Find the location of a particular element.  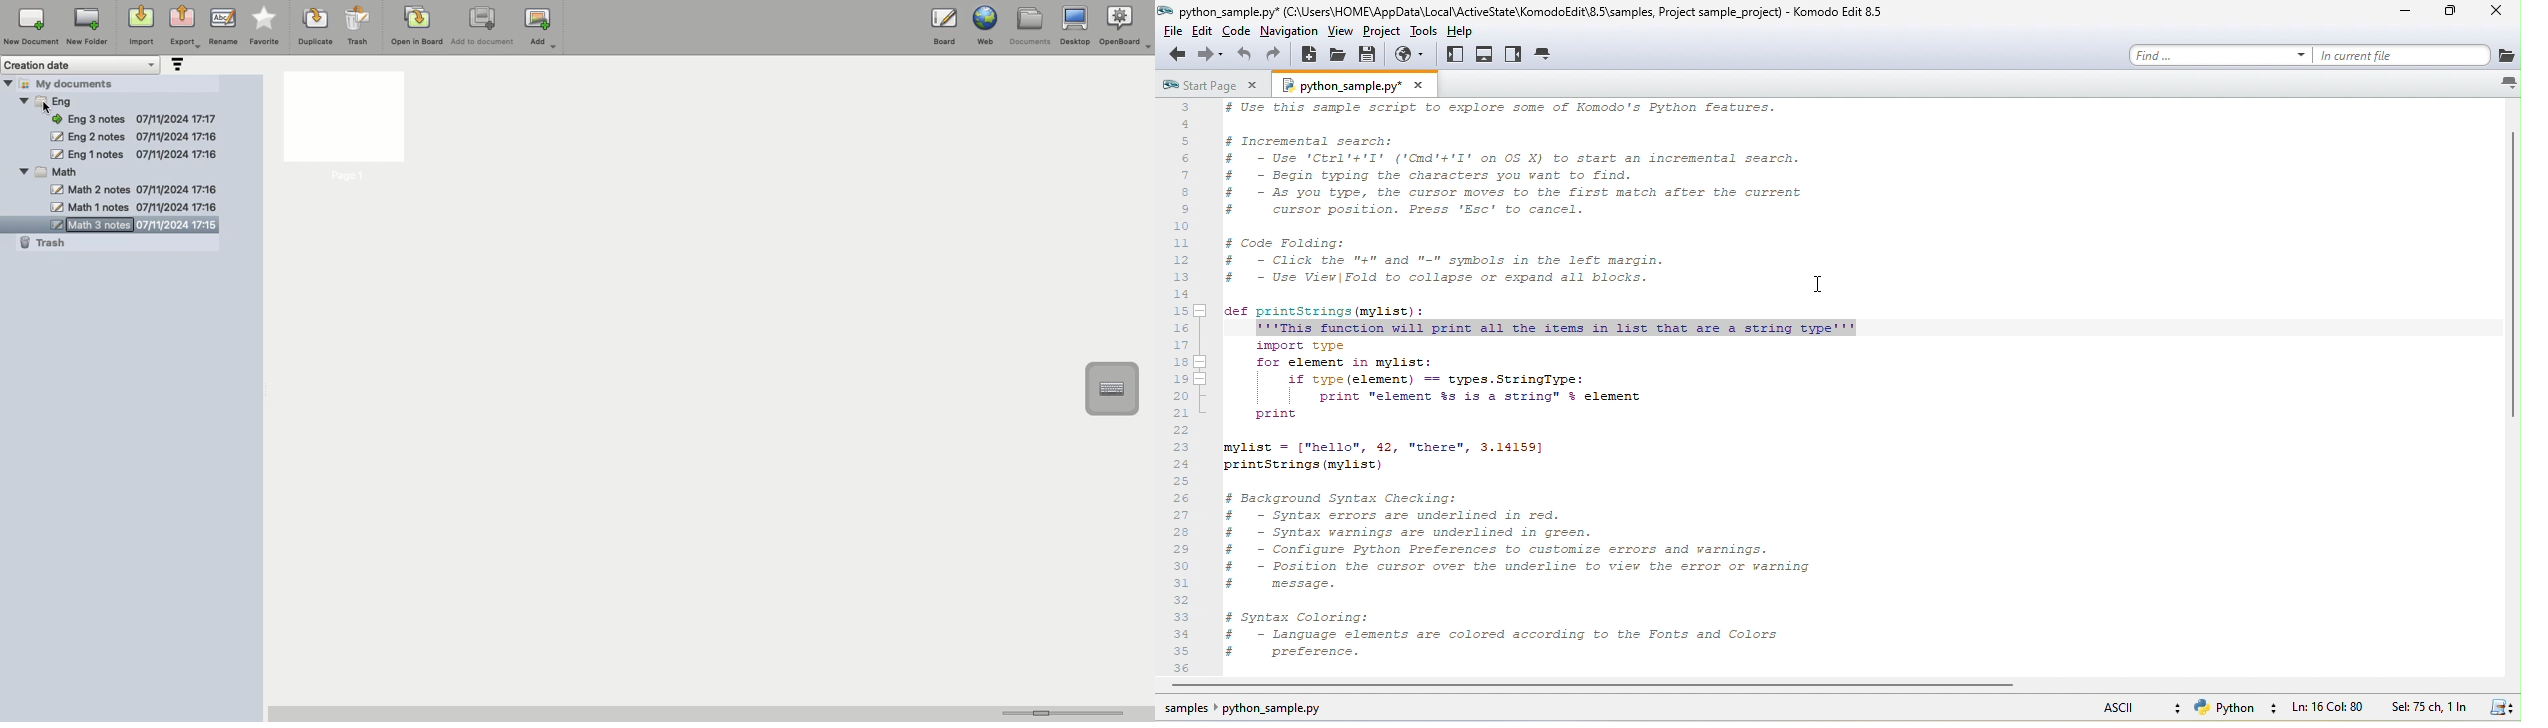

close is located at coordinates (2498, 14).